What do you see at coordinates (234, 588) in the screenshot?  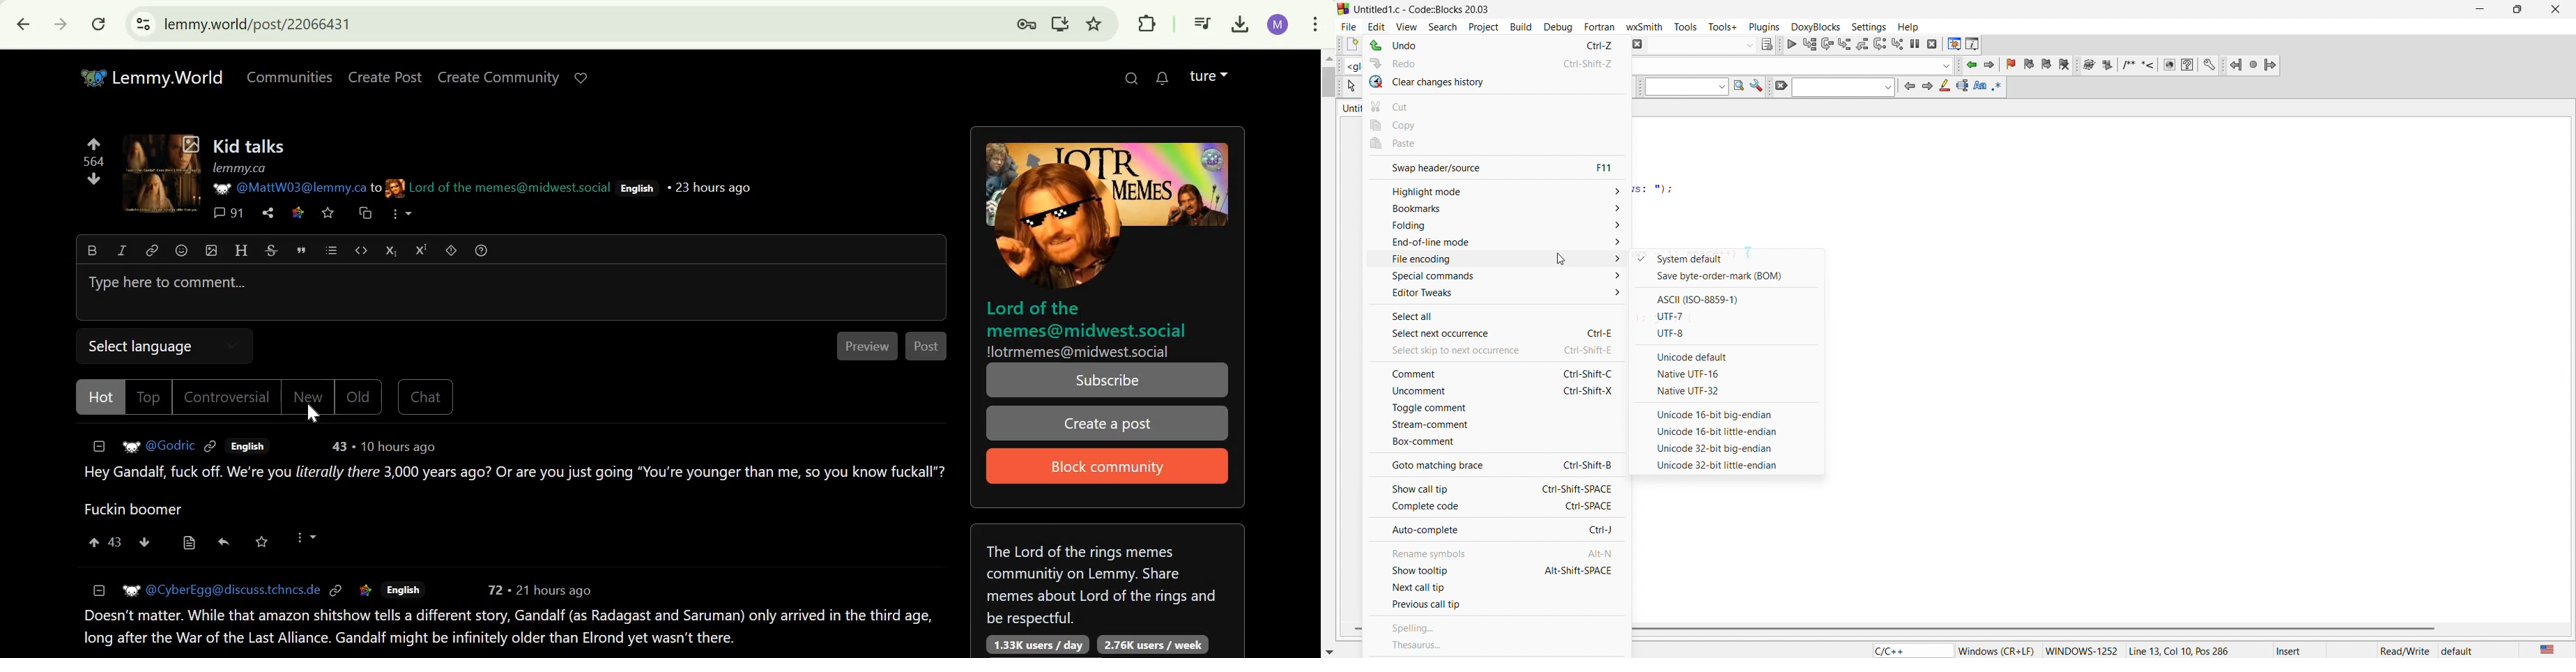 I see `username` at bounding box center [234, 588].